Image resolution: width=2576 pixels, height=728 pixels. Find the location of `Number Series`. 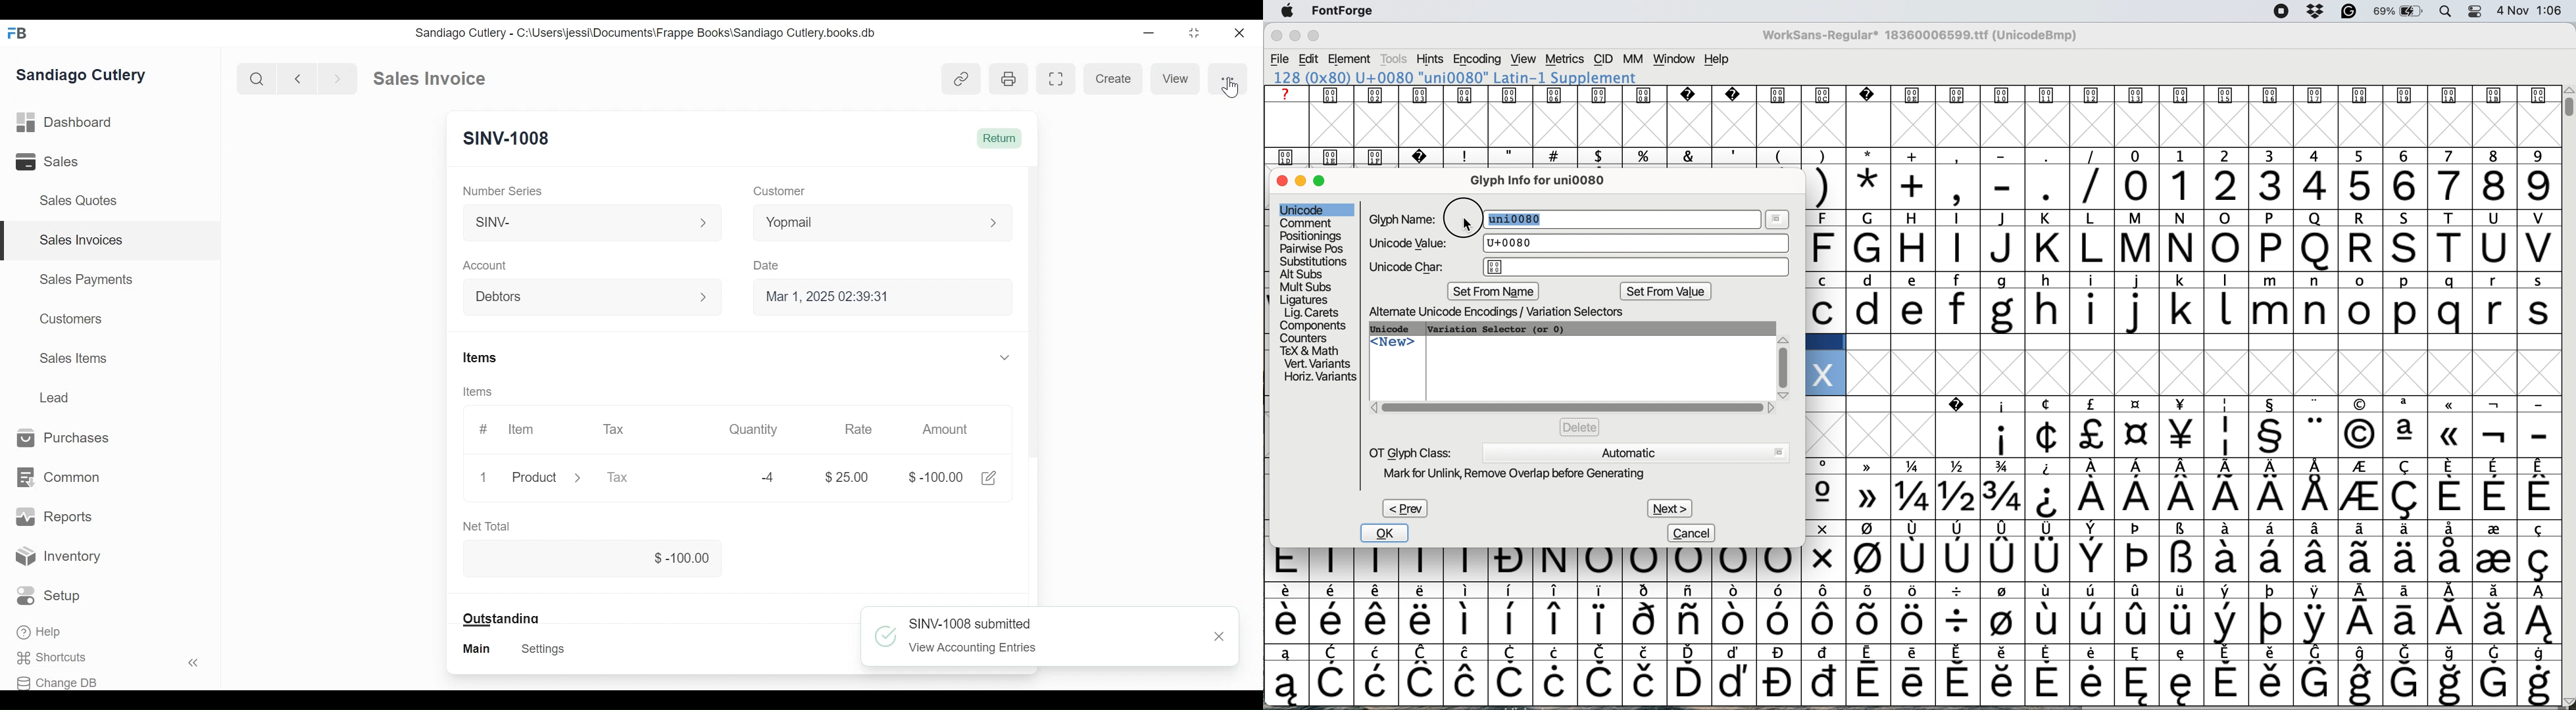

Number Series is located at coordinates (502, 190).